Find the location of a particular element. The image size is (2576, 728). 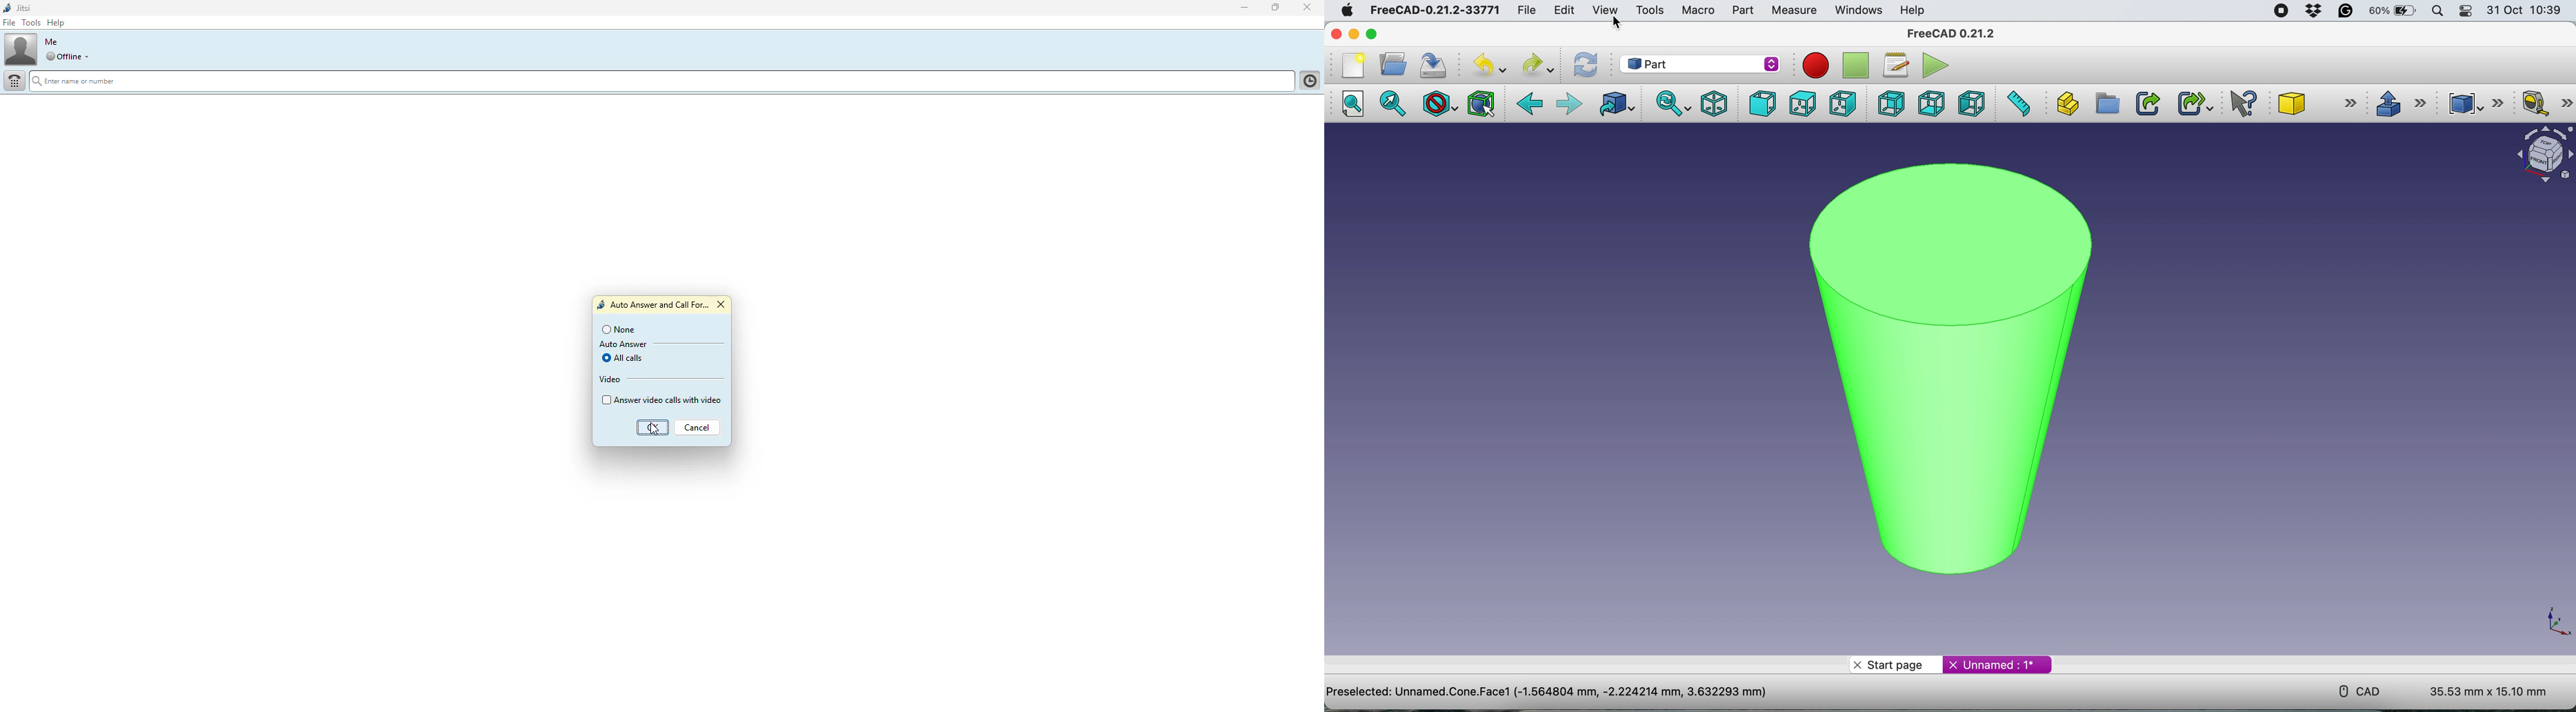

extrude is located at coordinates (2401, 103).